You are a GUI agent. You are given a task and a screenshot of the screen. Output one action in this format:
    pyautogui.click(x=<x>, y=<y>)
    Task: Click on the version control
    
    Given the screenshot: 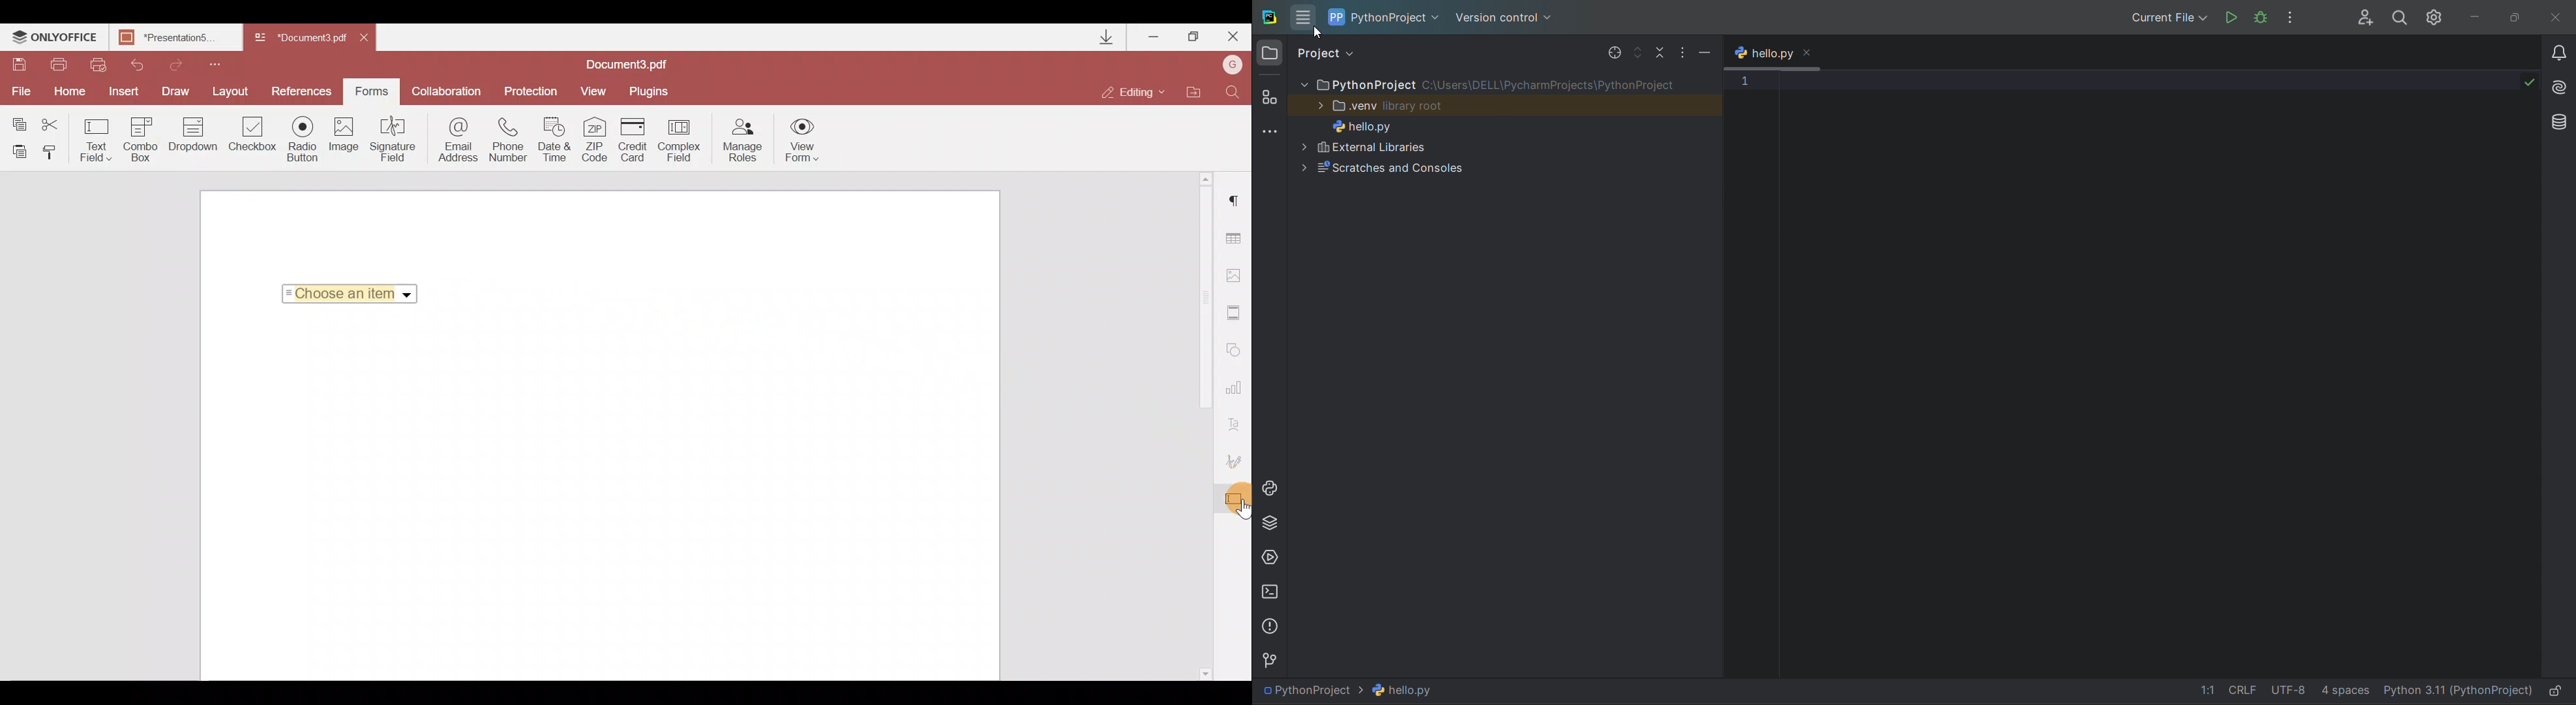 What is the action you would take?
    pyautogui.click(x=1517, y=16)
    